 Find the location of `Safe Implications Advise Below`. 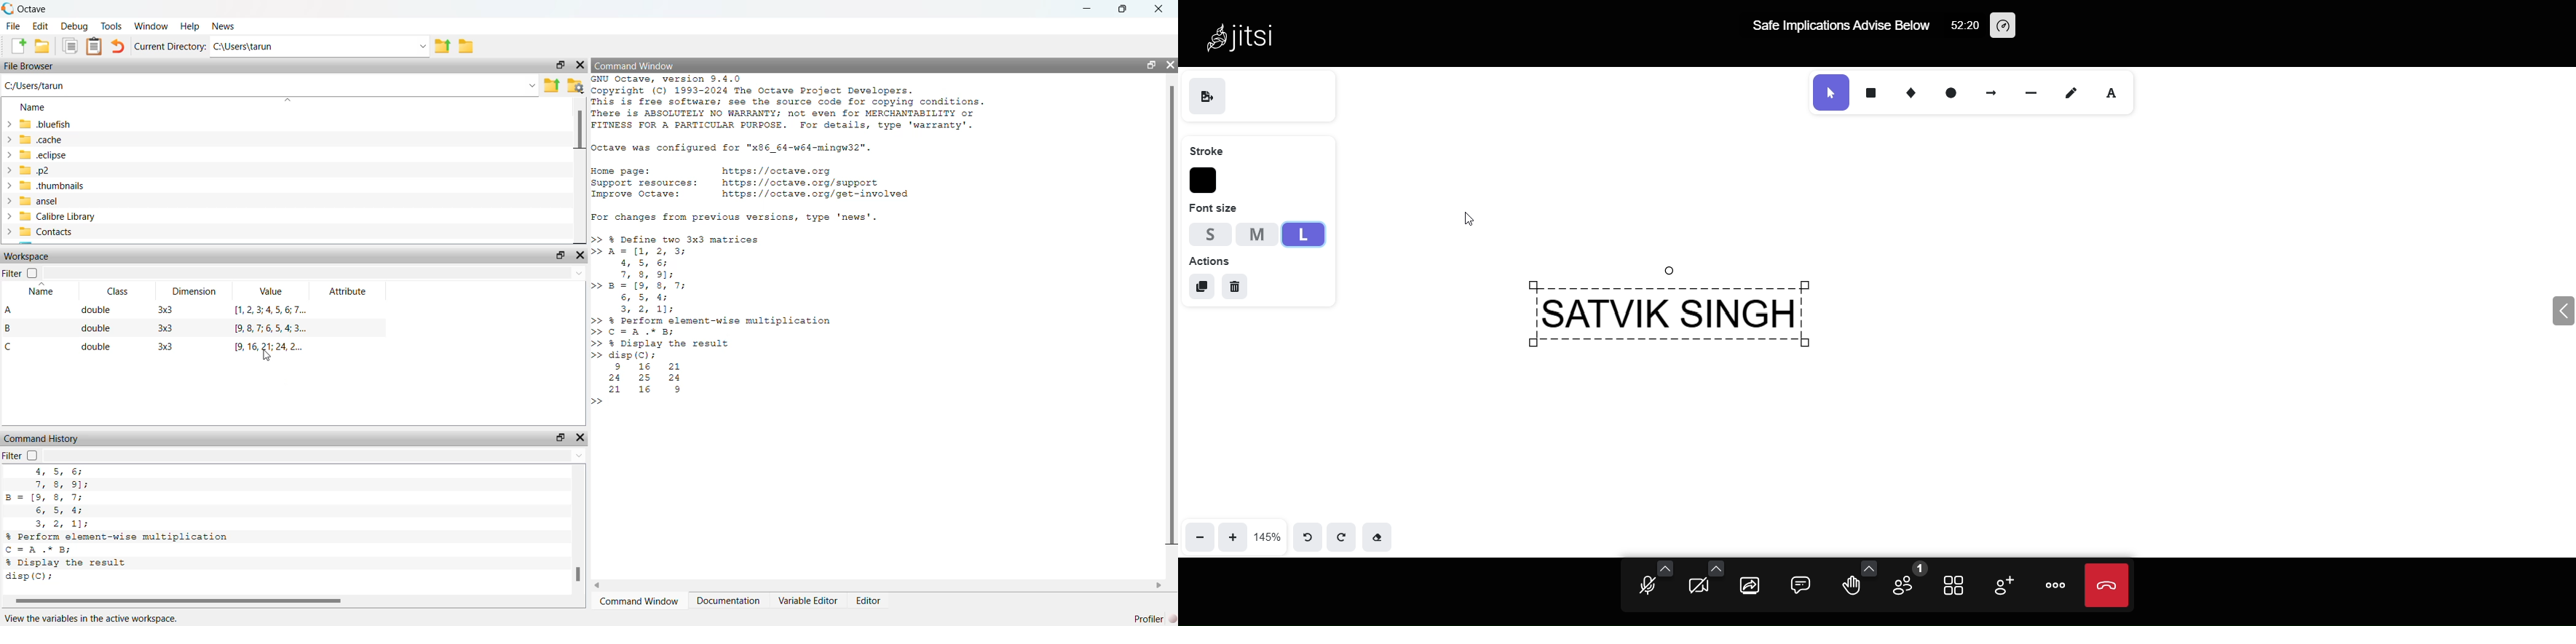

Safe Implications Advise Below is located at coordinates (1842, 27).